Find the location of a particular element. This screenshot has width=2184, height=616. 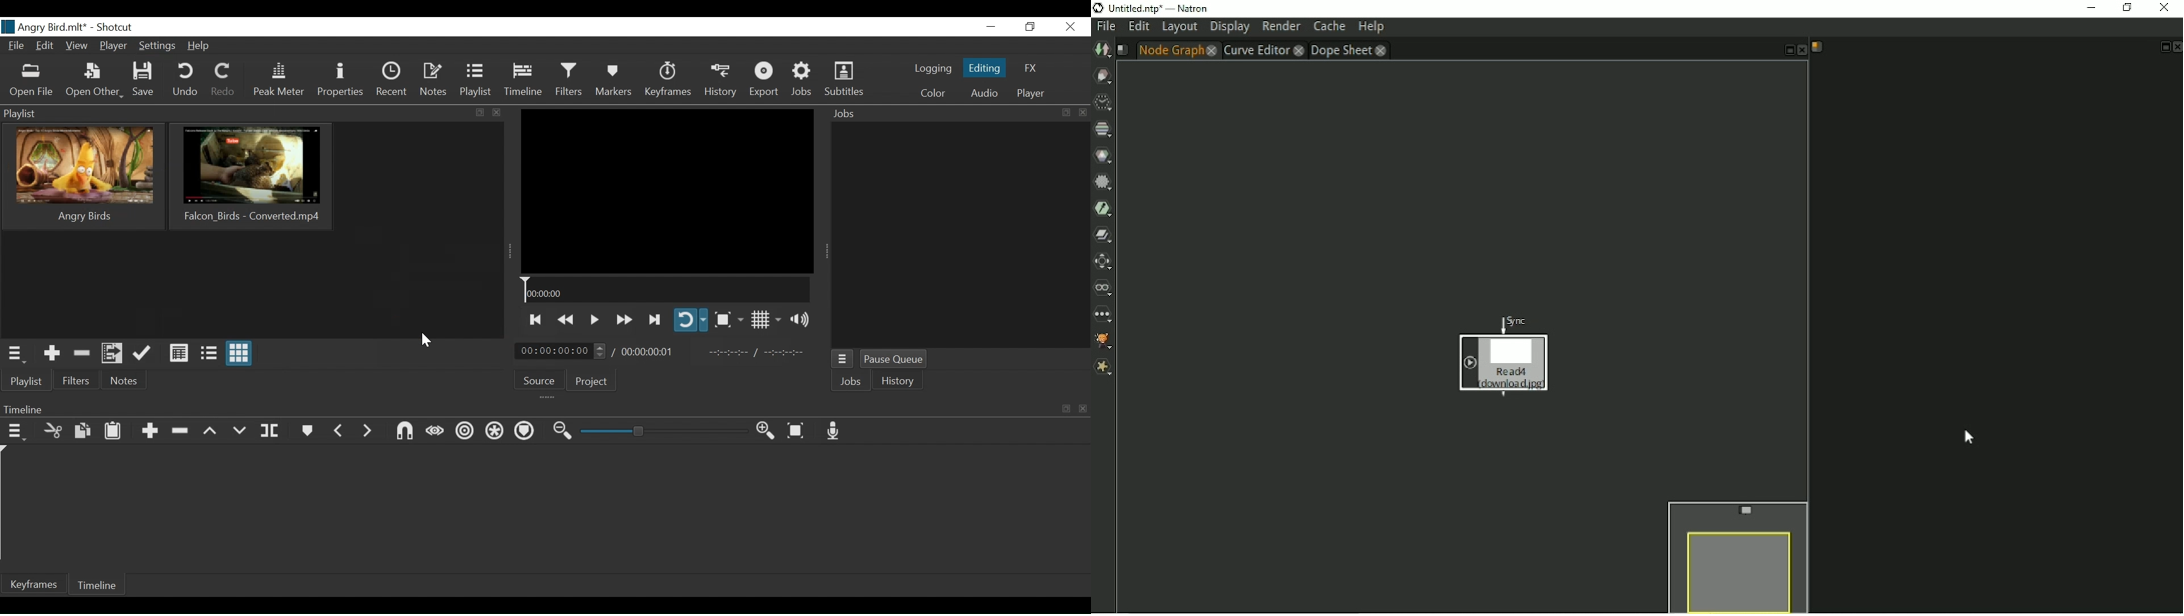

Update is located at coordinates (144, 355).